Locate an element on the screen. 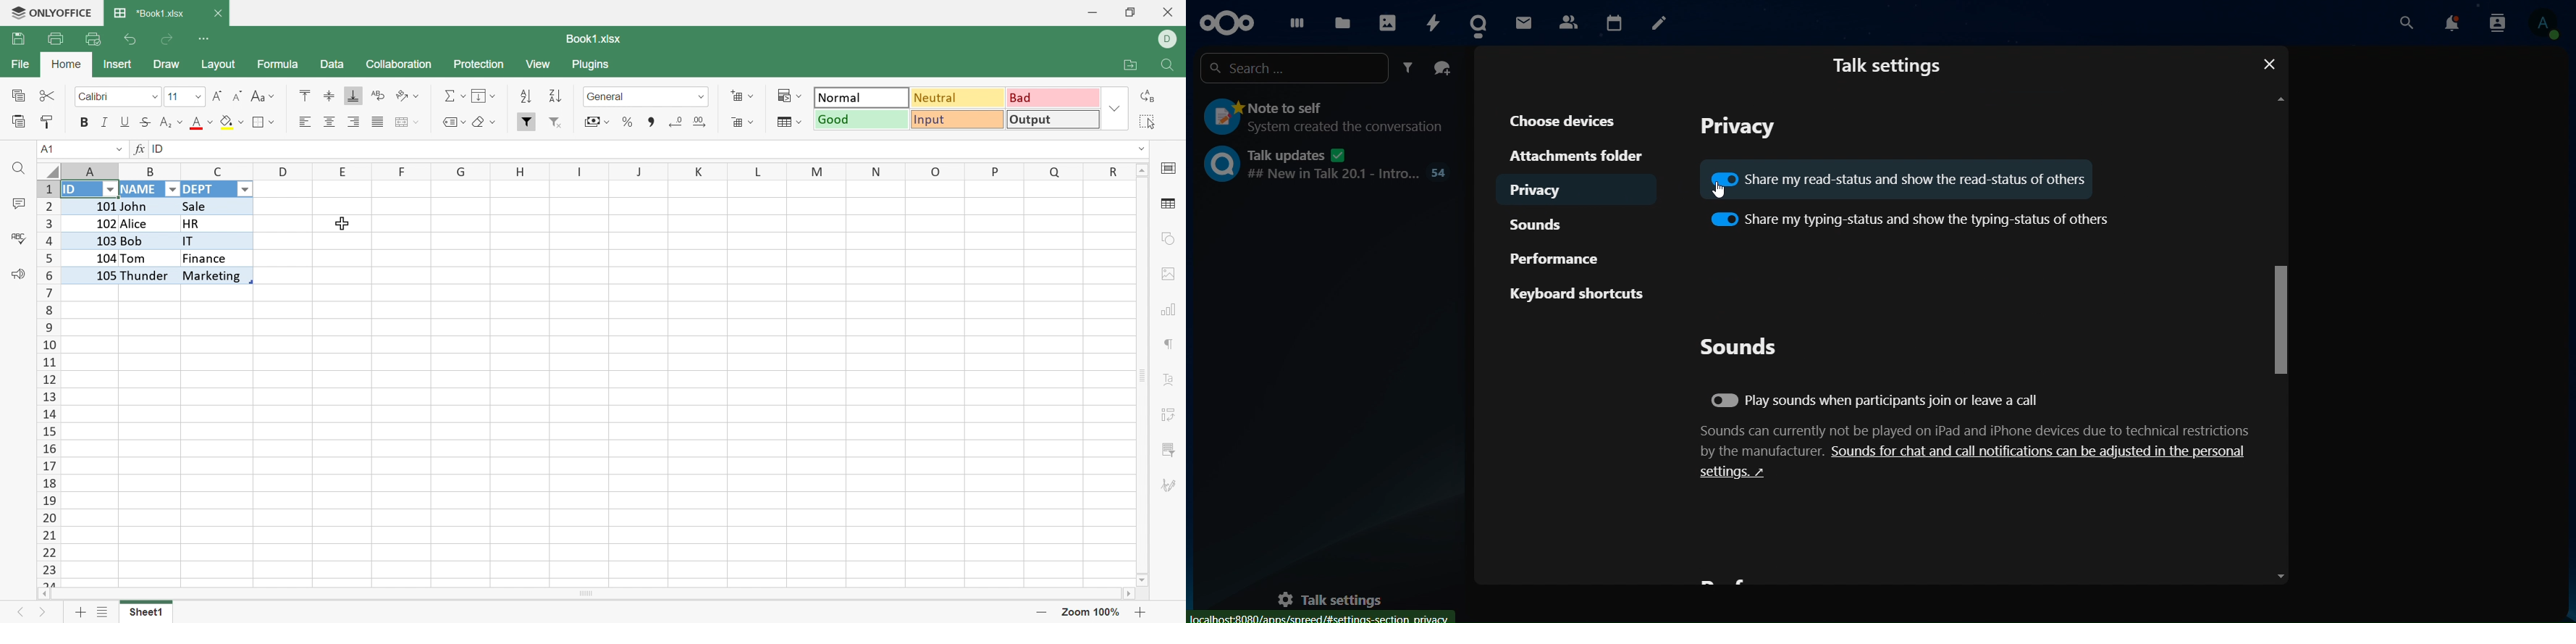  Insert  is located at coordinates (743, 96).